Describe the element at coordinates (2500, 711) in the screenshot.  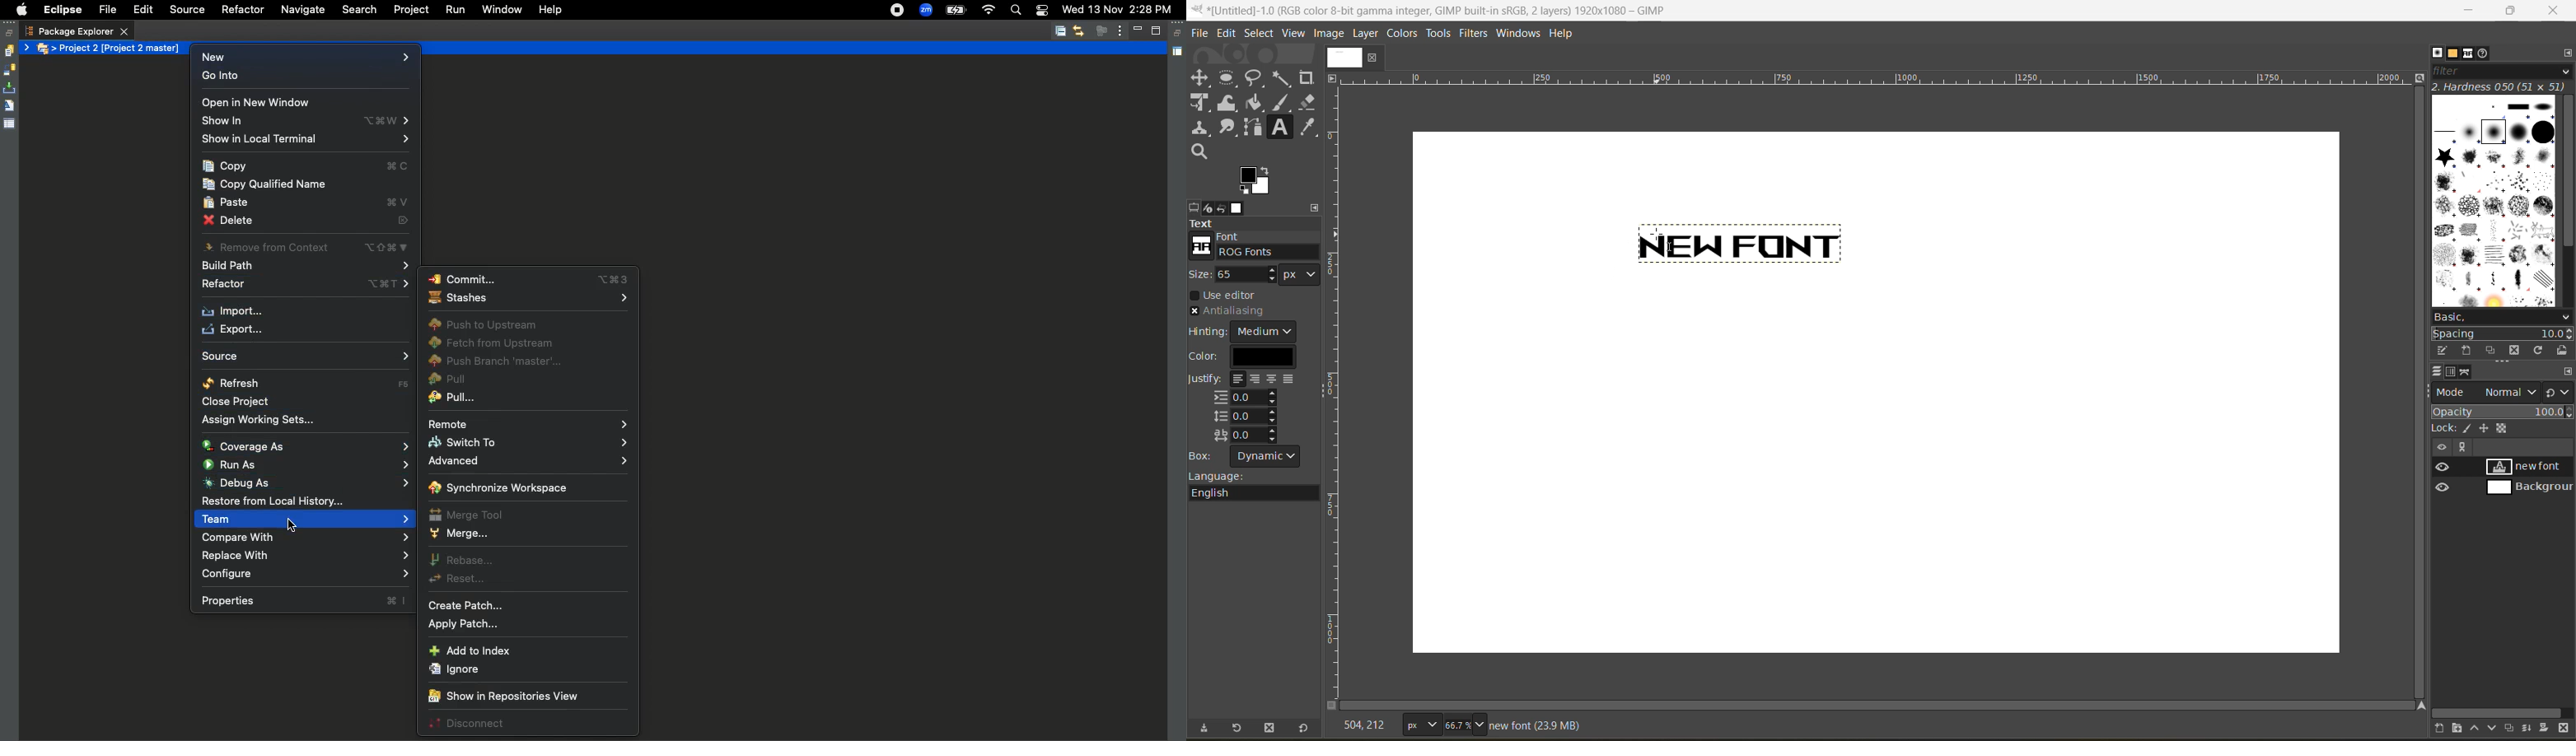
I see `horizontal scroll bar` at that location.